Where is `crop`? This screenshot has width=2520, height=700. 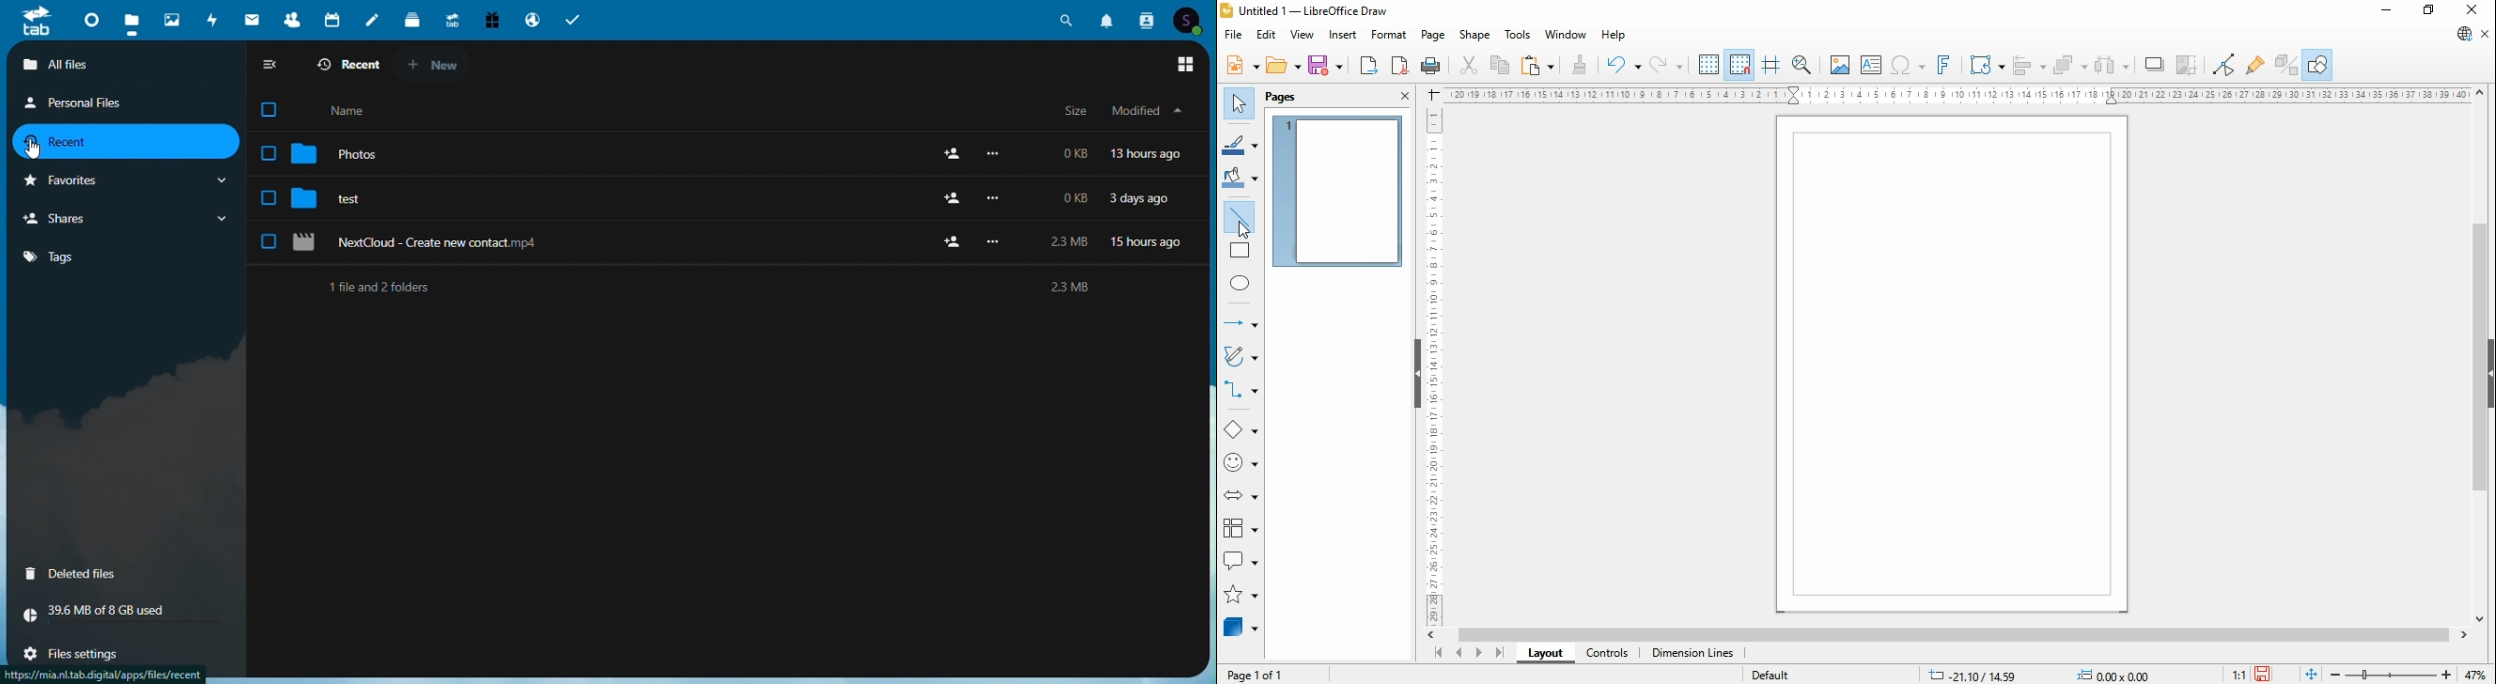
crop is located at coordinates (2191, 64).